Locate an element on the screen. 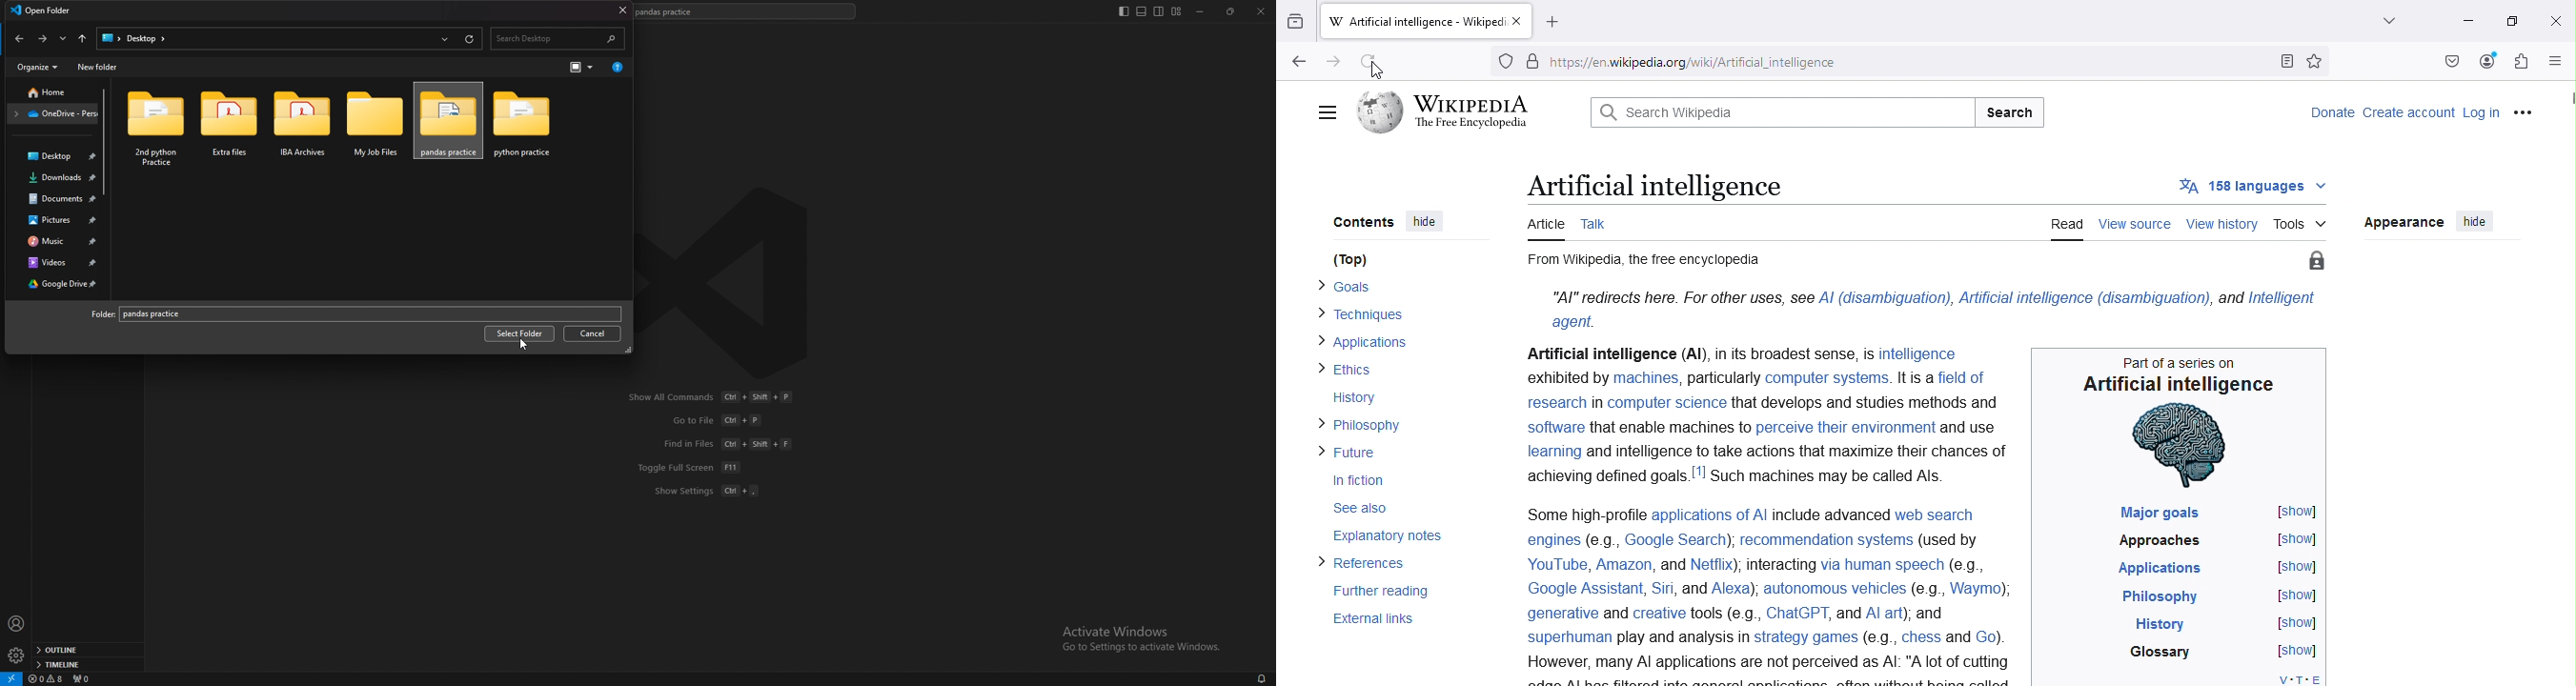 The image size is (2576, 700). music is located at coordinates (57, 242).